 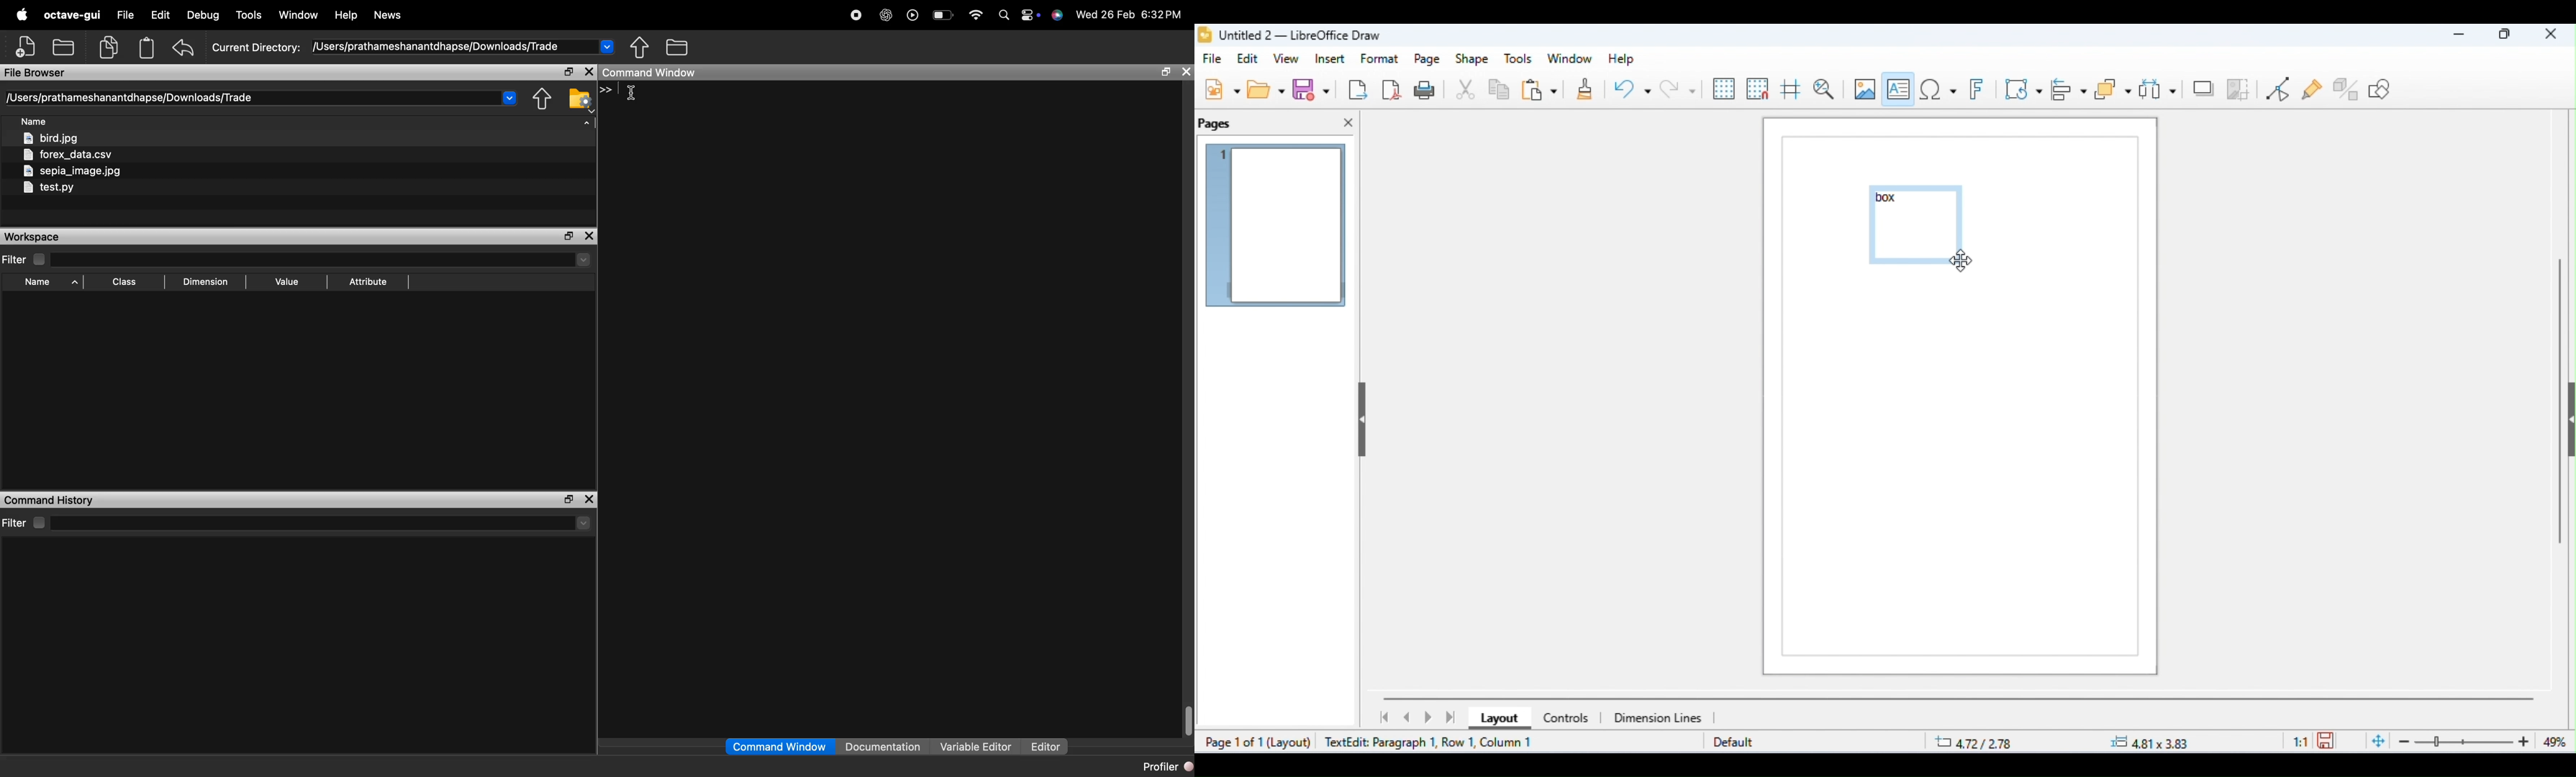 What do you see at coordinates (1428, 60) in the screenshot?
I see `page` at bounding box center [1428, 60].